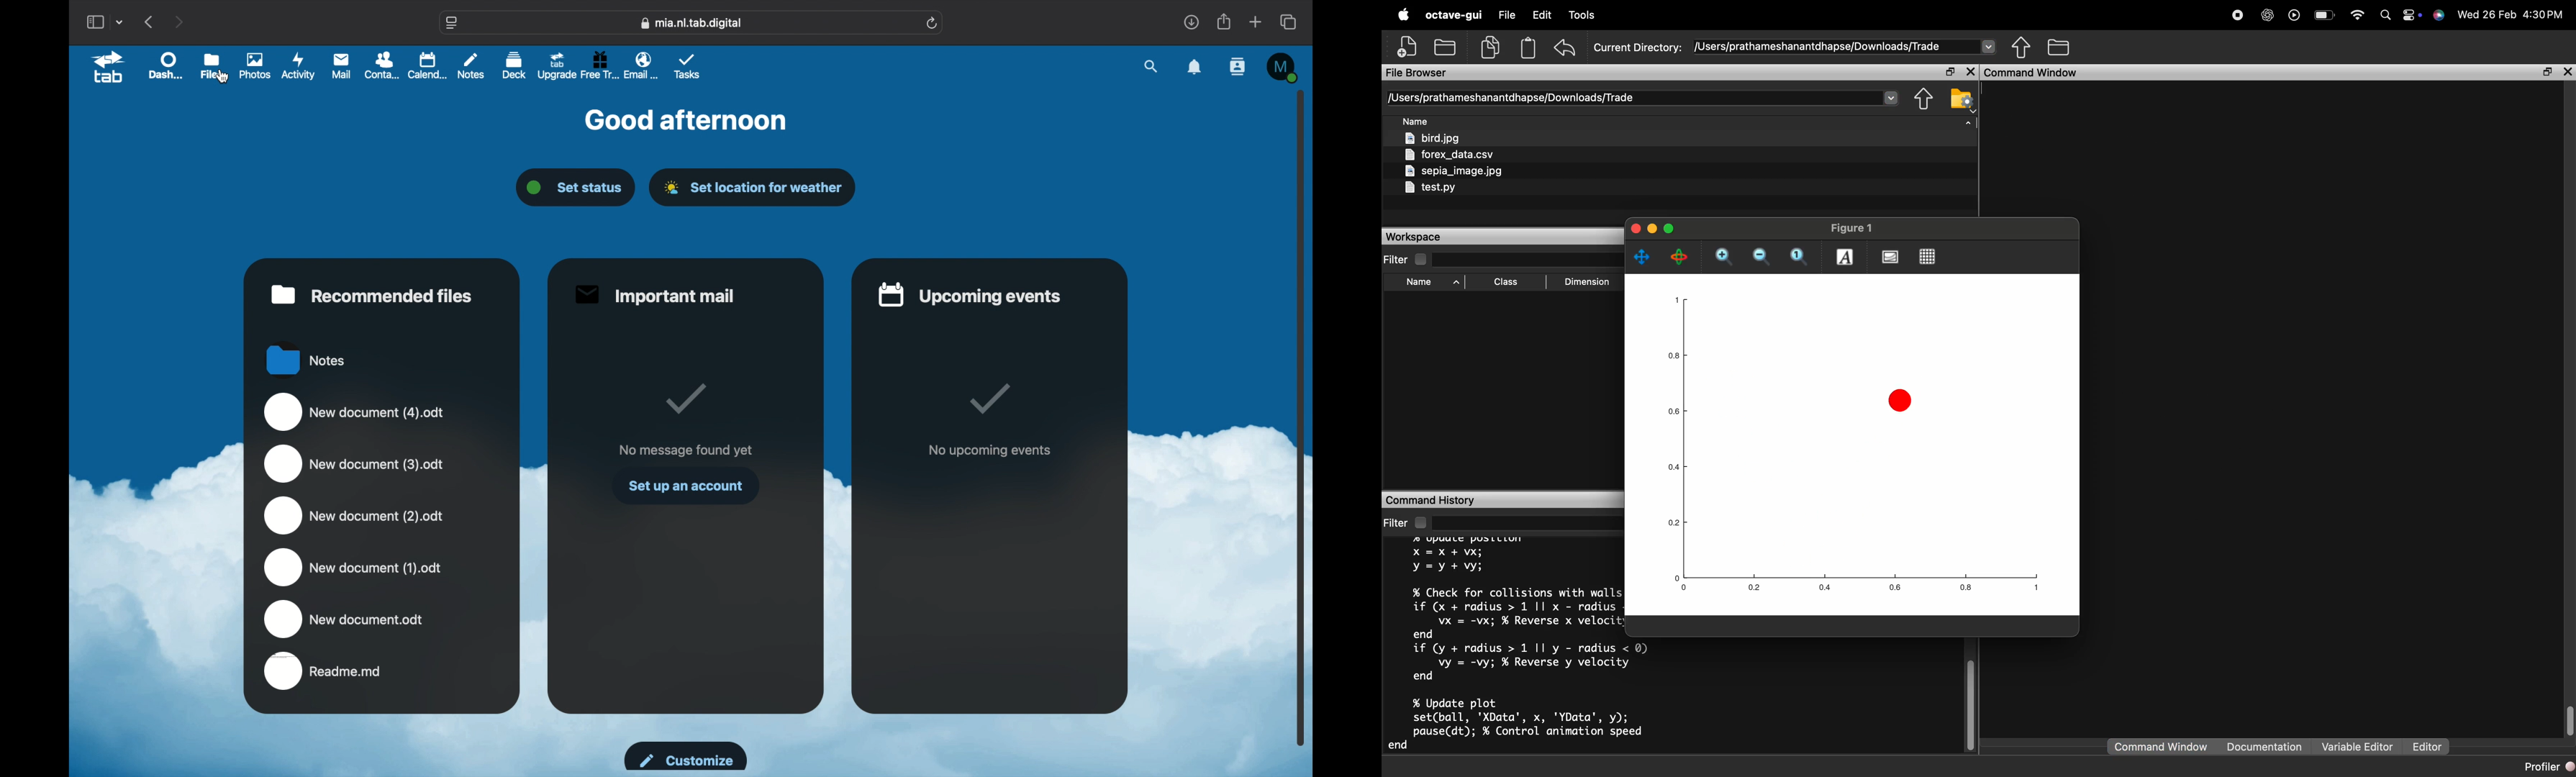 This screenshot has width=2576, height=784. Describe the element at coordinates (1300, 418) in the screenshot. I see `scroll box` at that location.